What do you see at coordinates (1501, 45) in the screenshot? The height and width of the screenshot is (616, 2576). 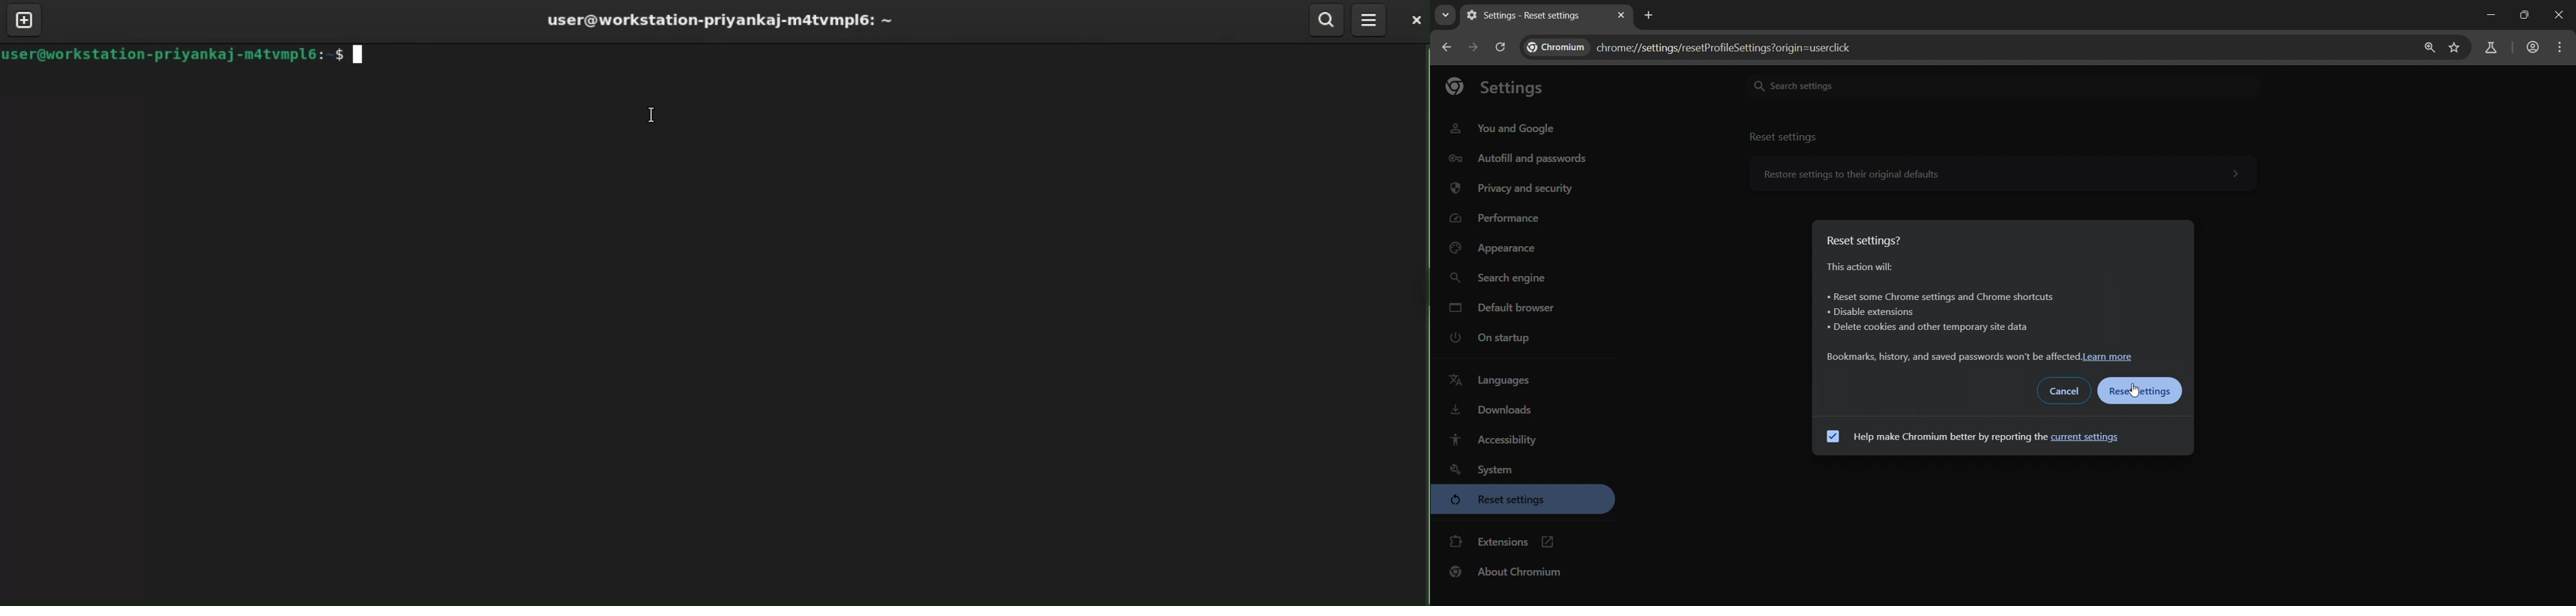 I see `reload page` at bounding box center [1501, 45].